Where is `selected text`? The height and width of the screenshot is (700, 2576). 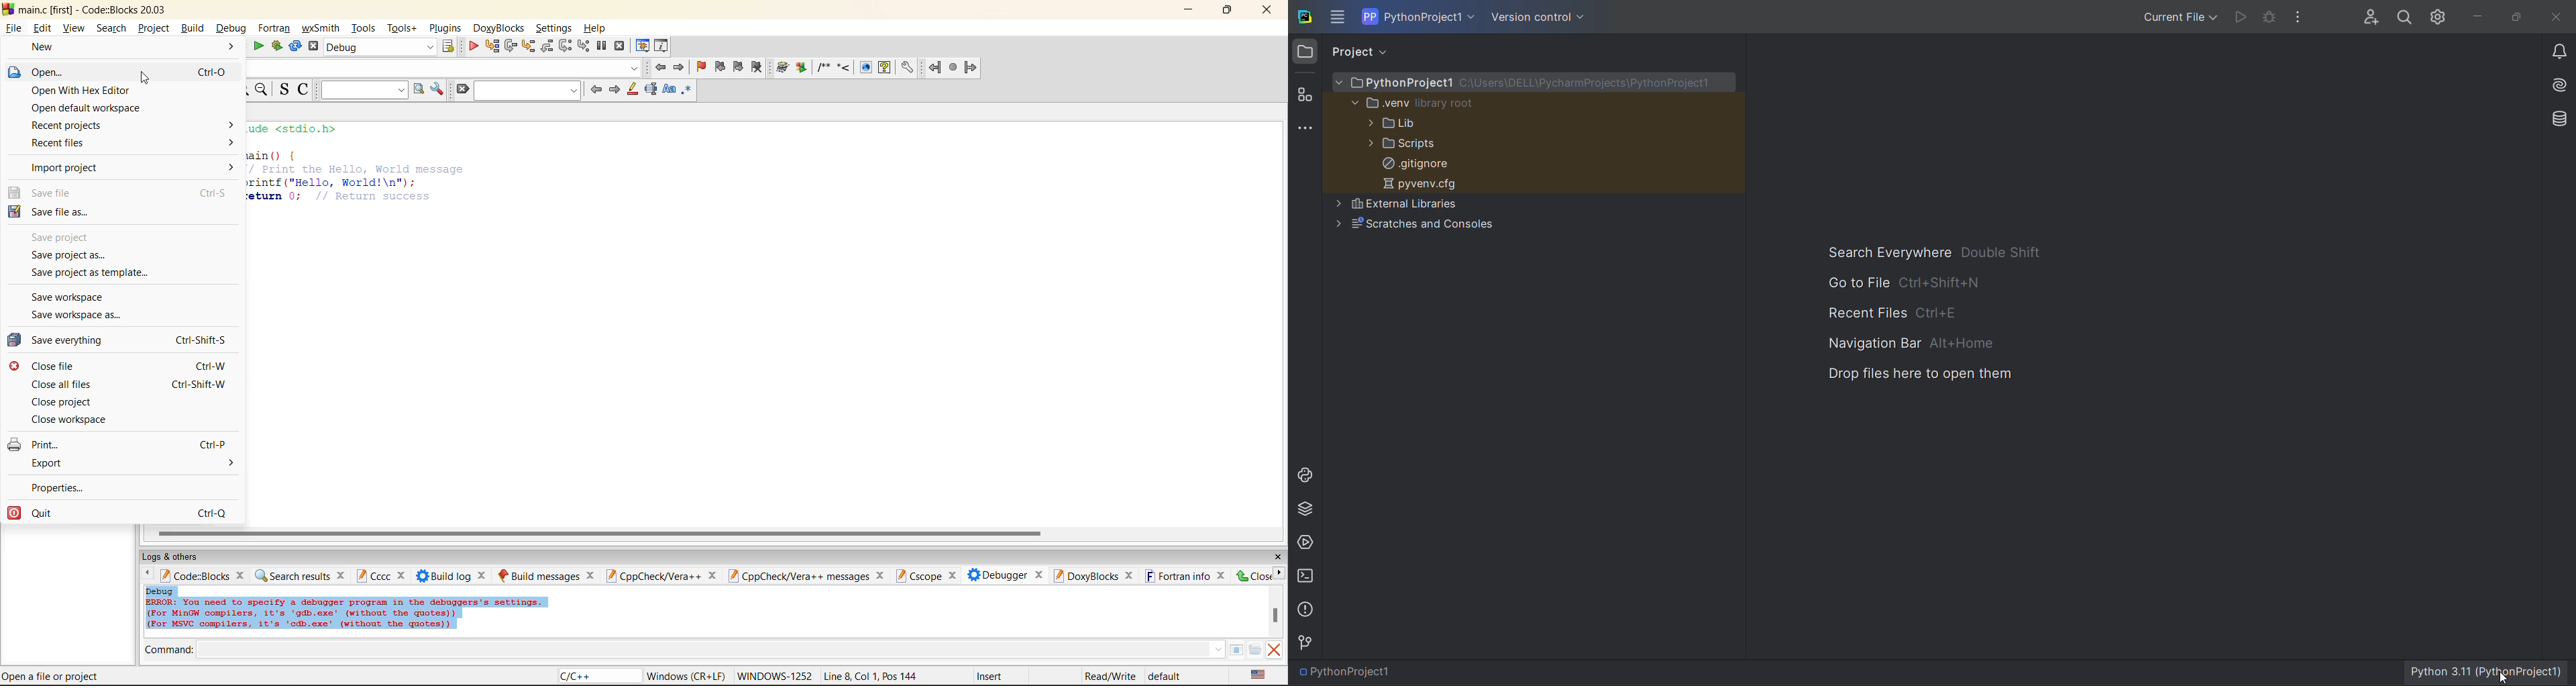
selected text is located at coordinates (651, 89).